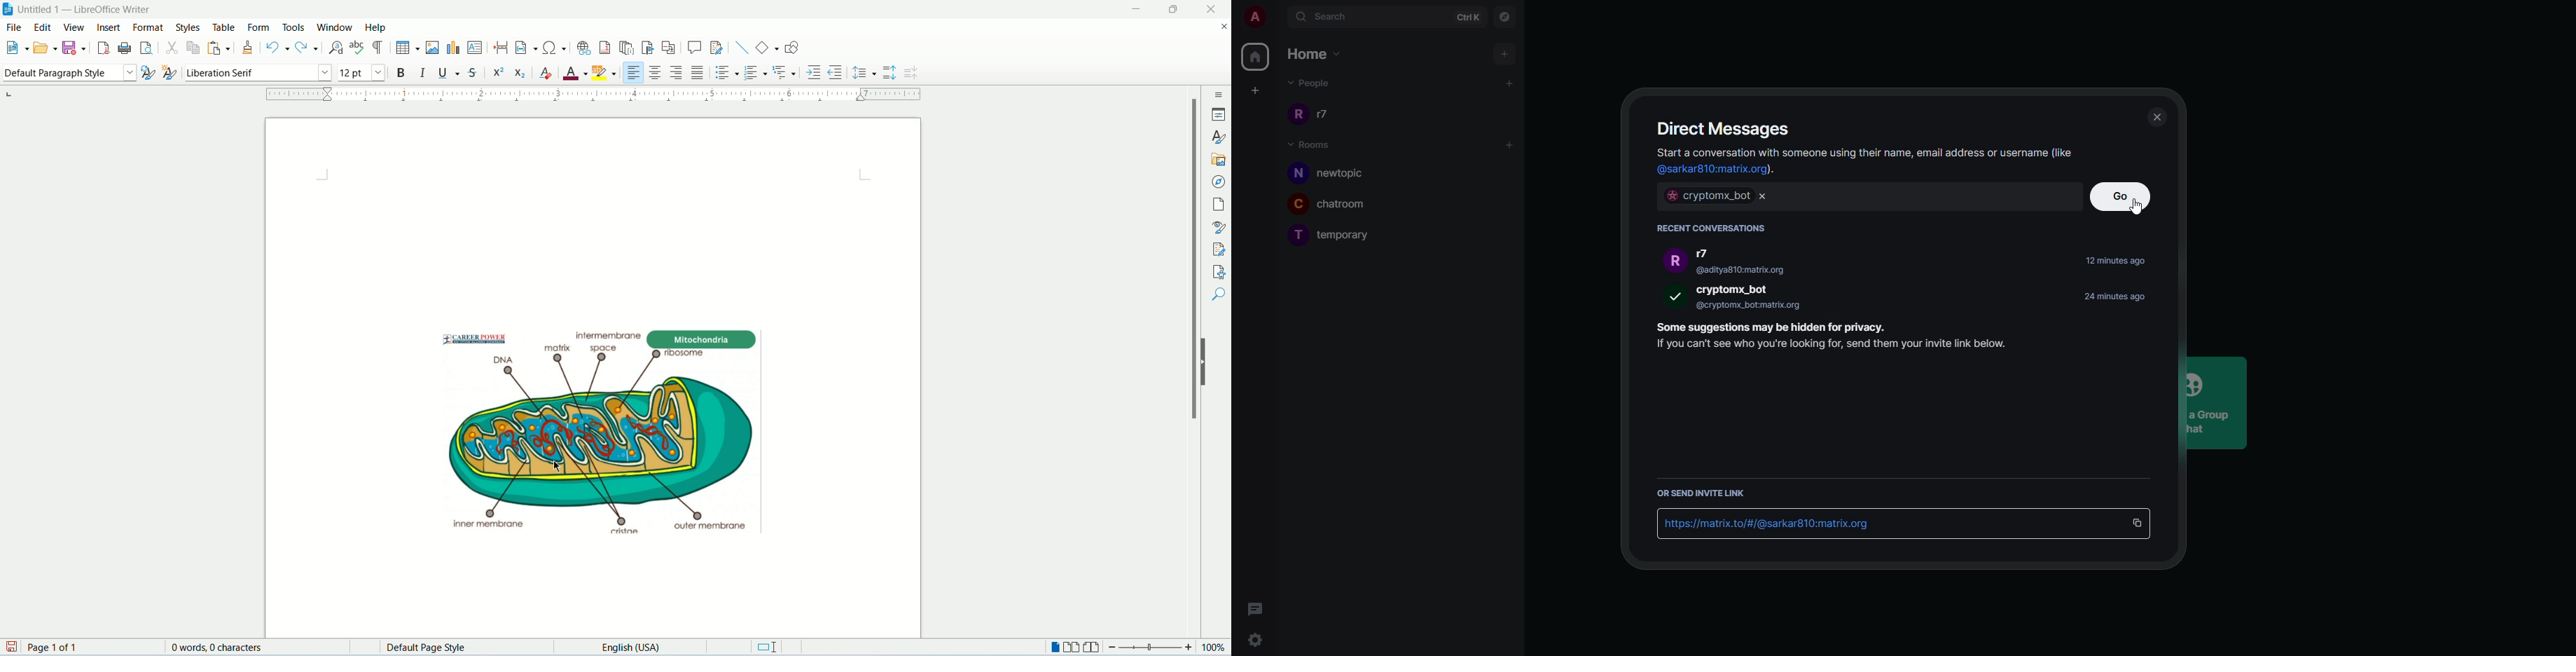  Describe the element at coordinates (606, 47) in the screenshot. I see `insert footnote` at that location.